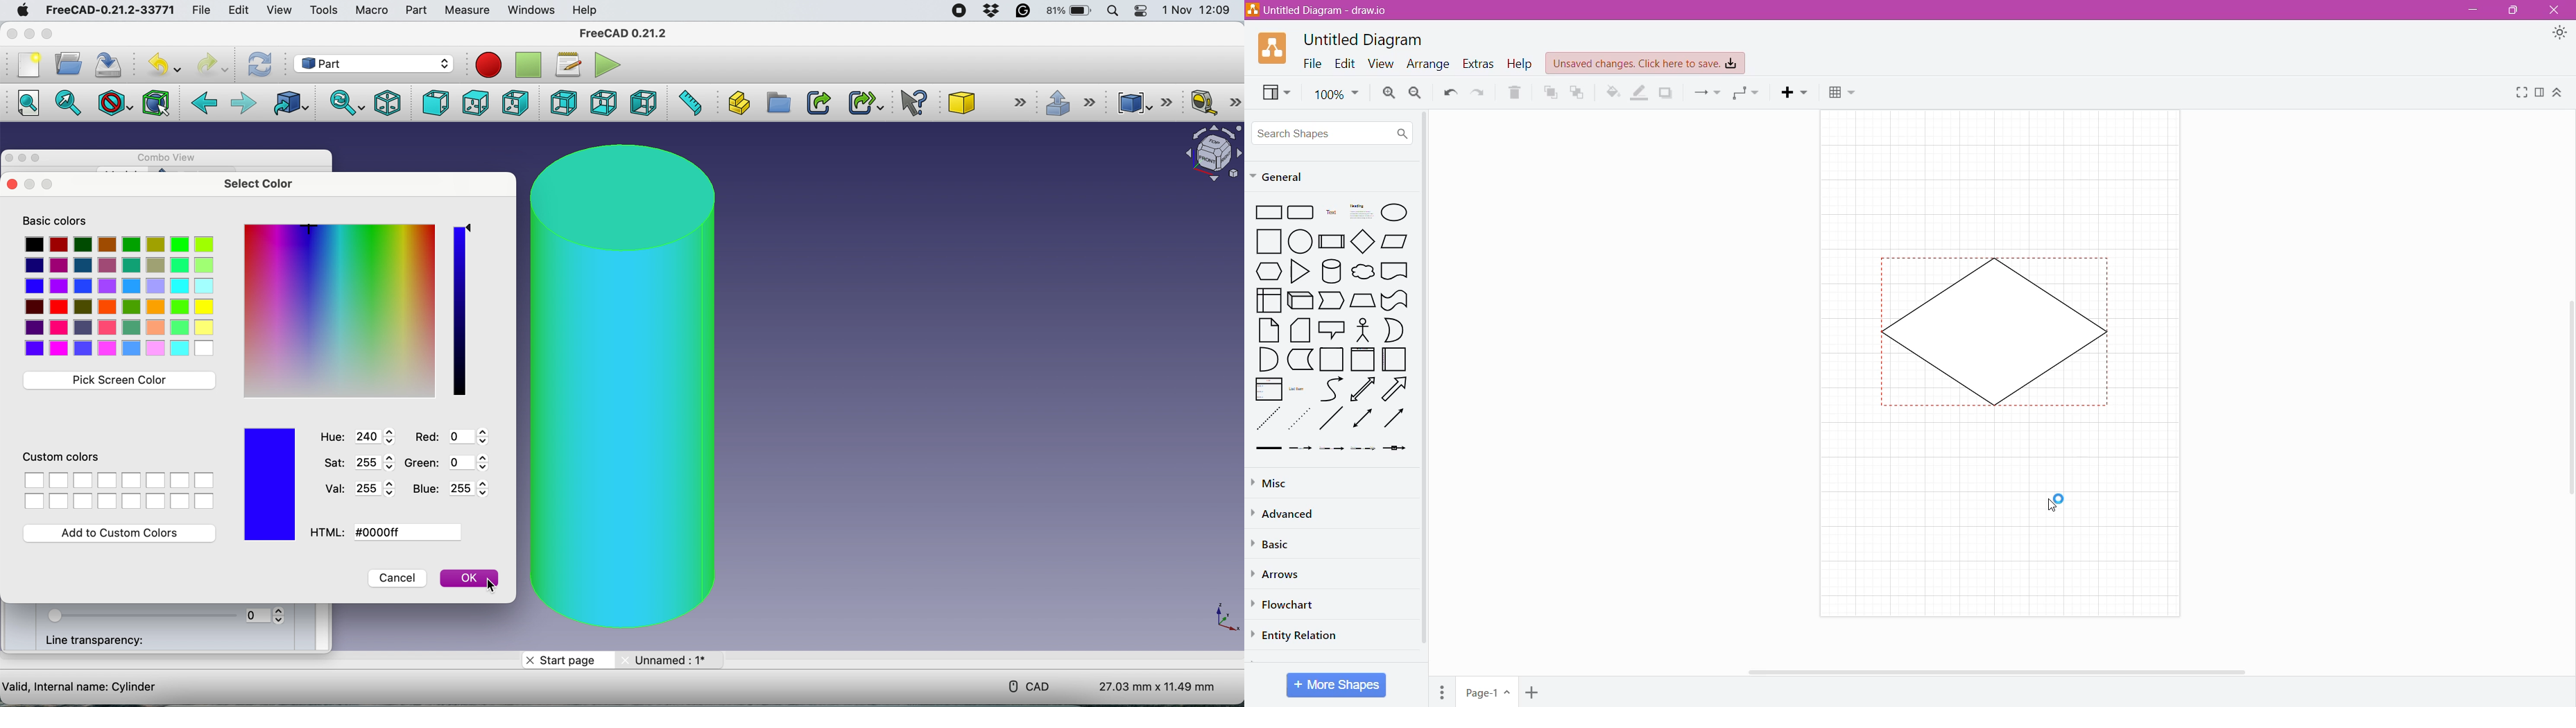  Describe the element at coordinates (1548, 94) in the screenshot. I see `To Front` at that location.